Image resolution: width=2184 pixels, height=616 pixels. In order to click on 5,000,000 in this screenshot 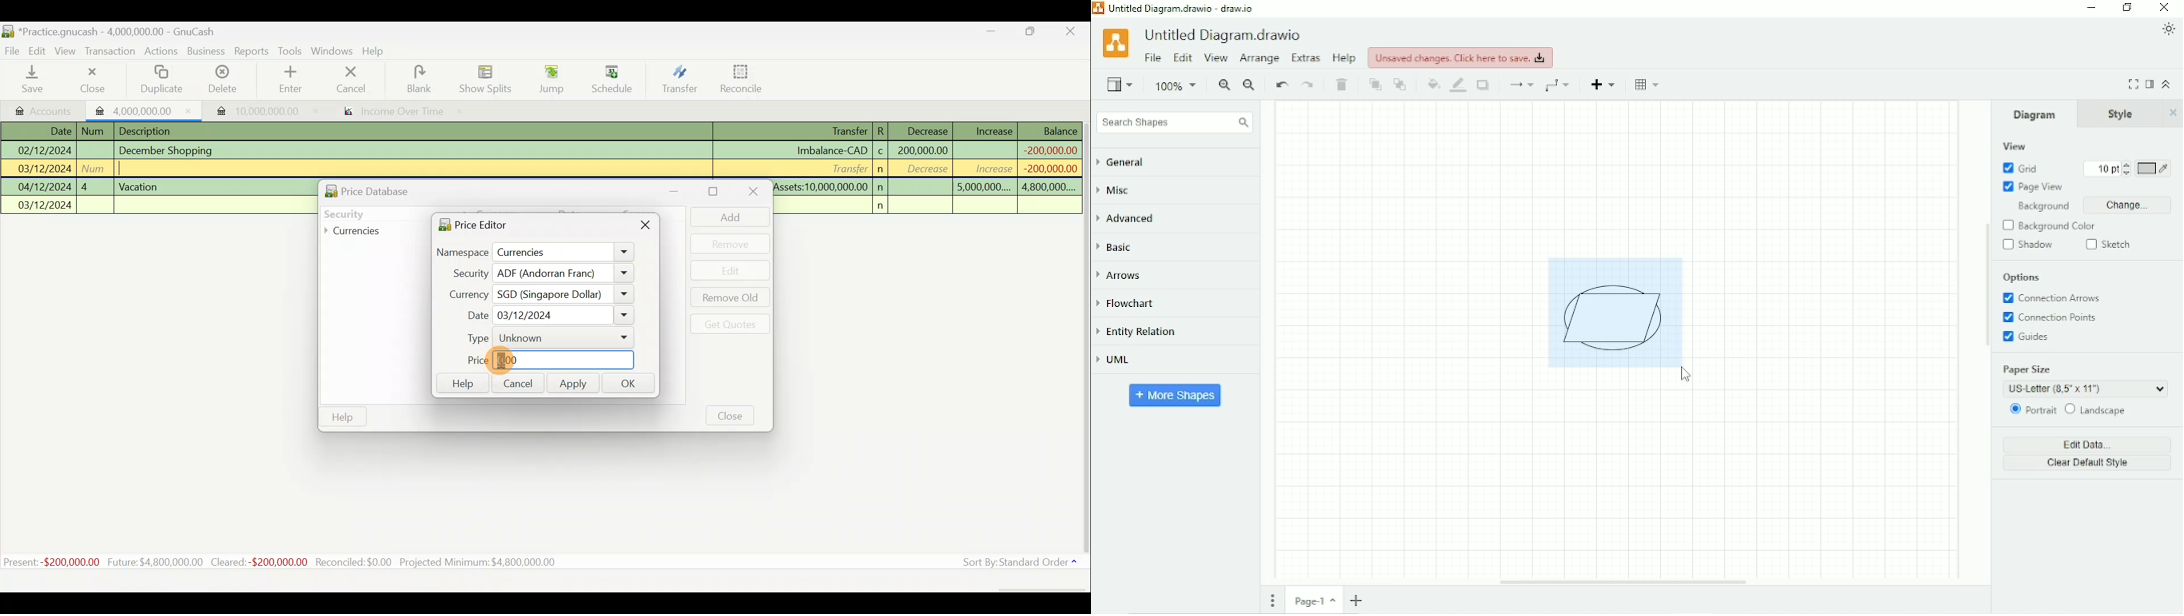, I will do `click(984, 189)`.